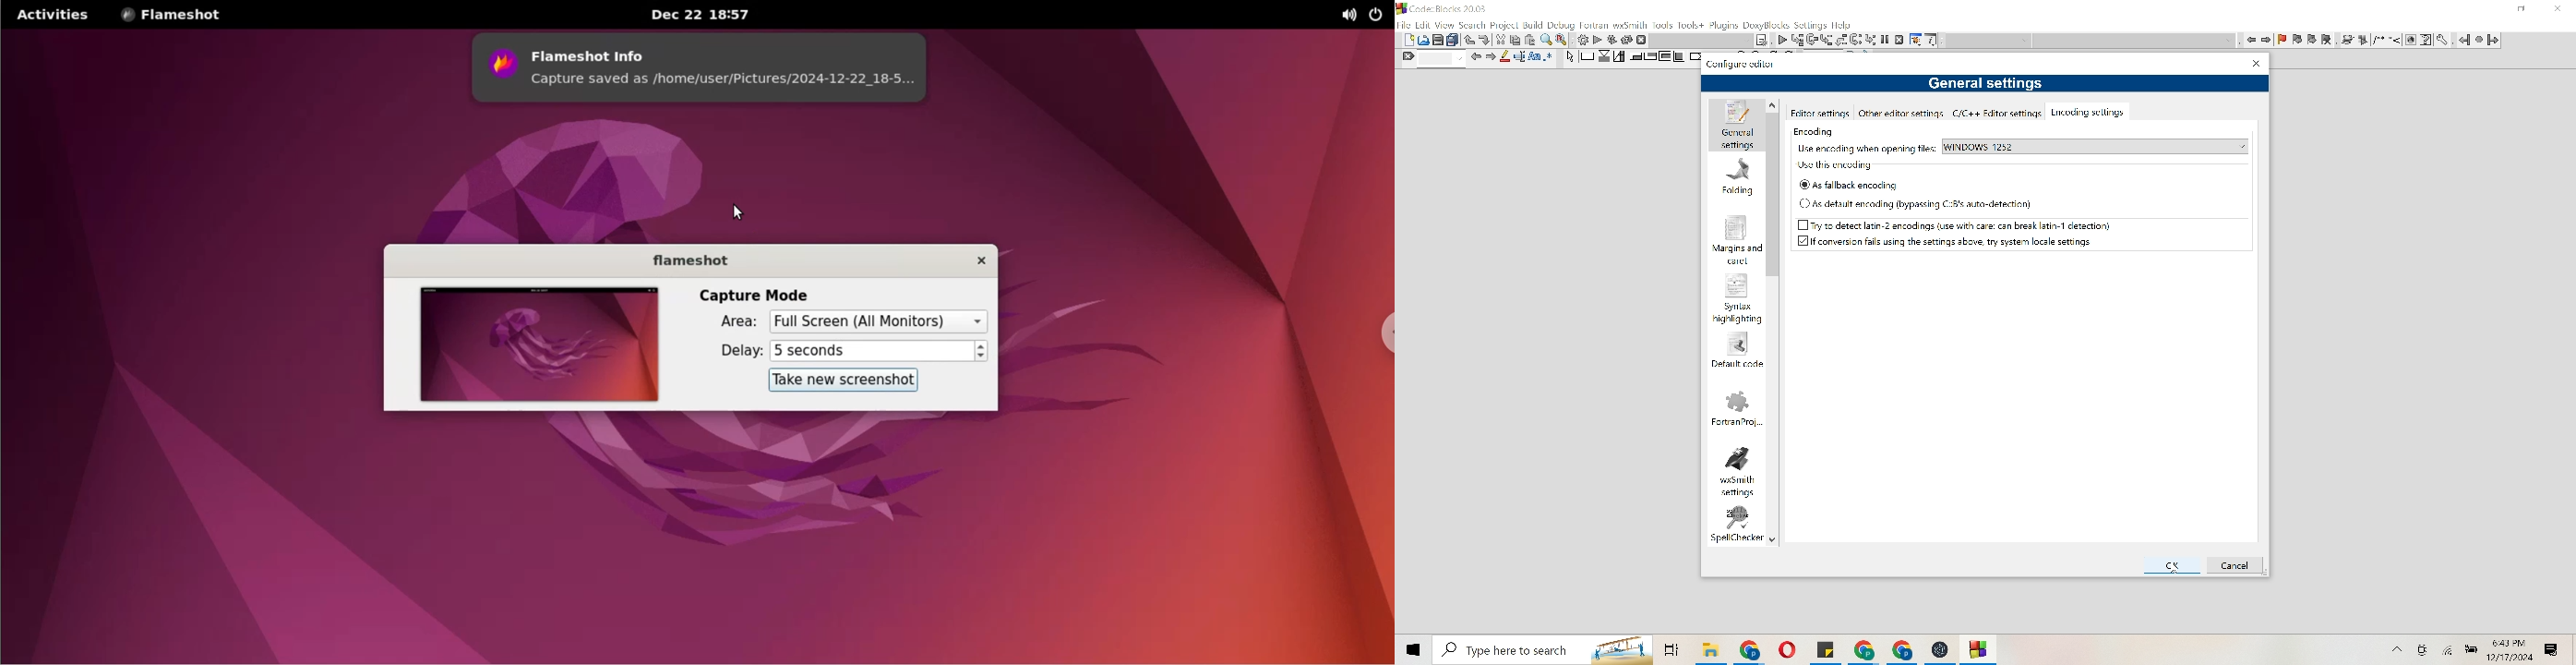  I want to click on Fortran project, so click(1736, 405).